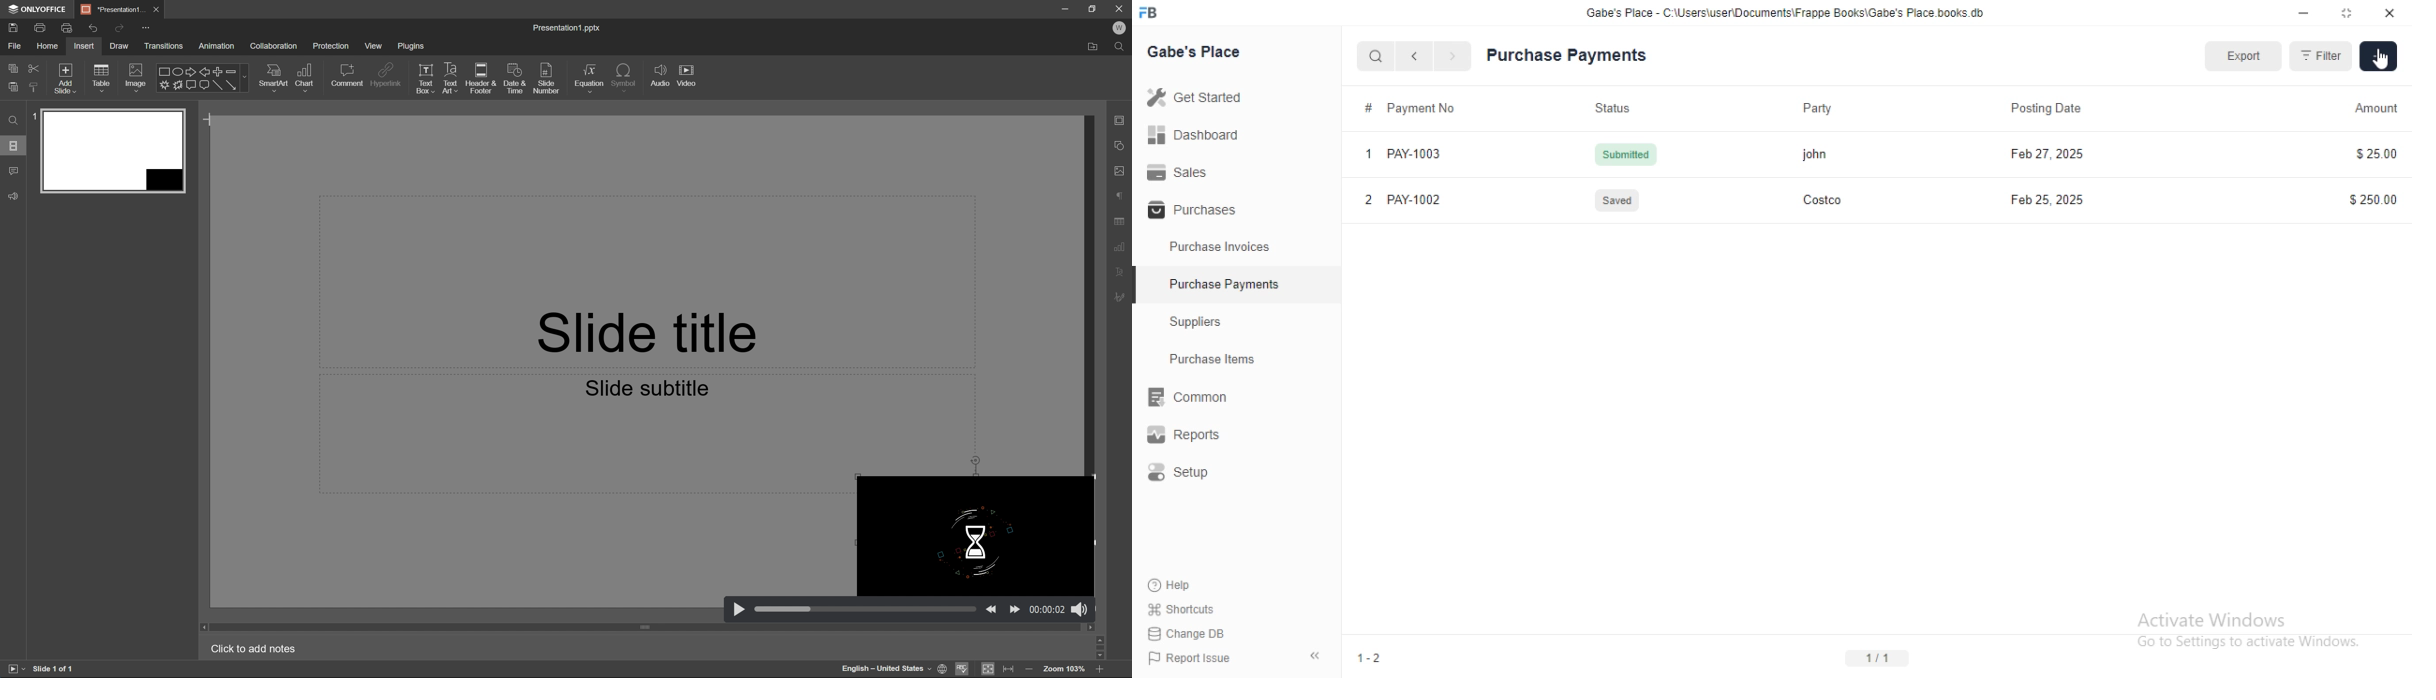  Describe the element at coordinates (943, 668) in the screenshot. I see `set document language` at that location.